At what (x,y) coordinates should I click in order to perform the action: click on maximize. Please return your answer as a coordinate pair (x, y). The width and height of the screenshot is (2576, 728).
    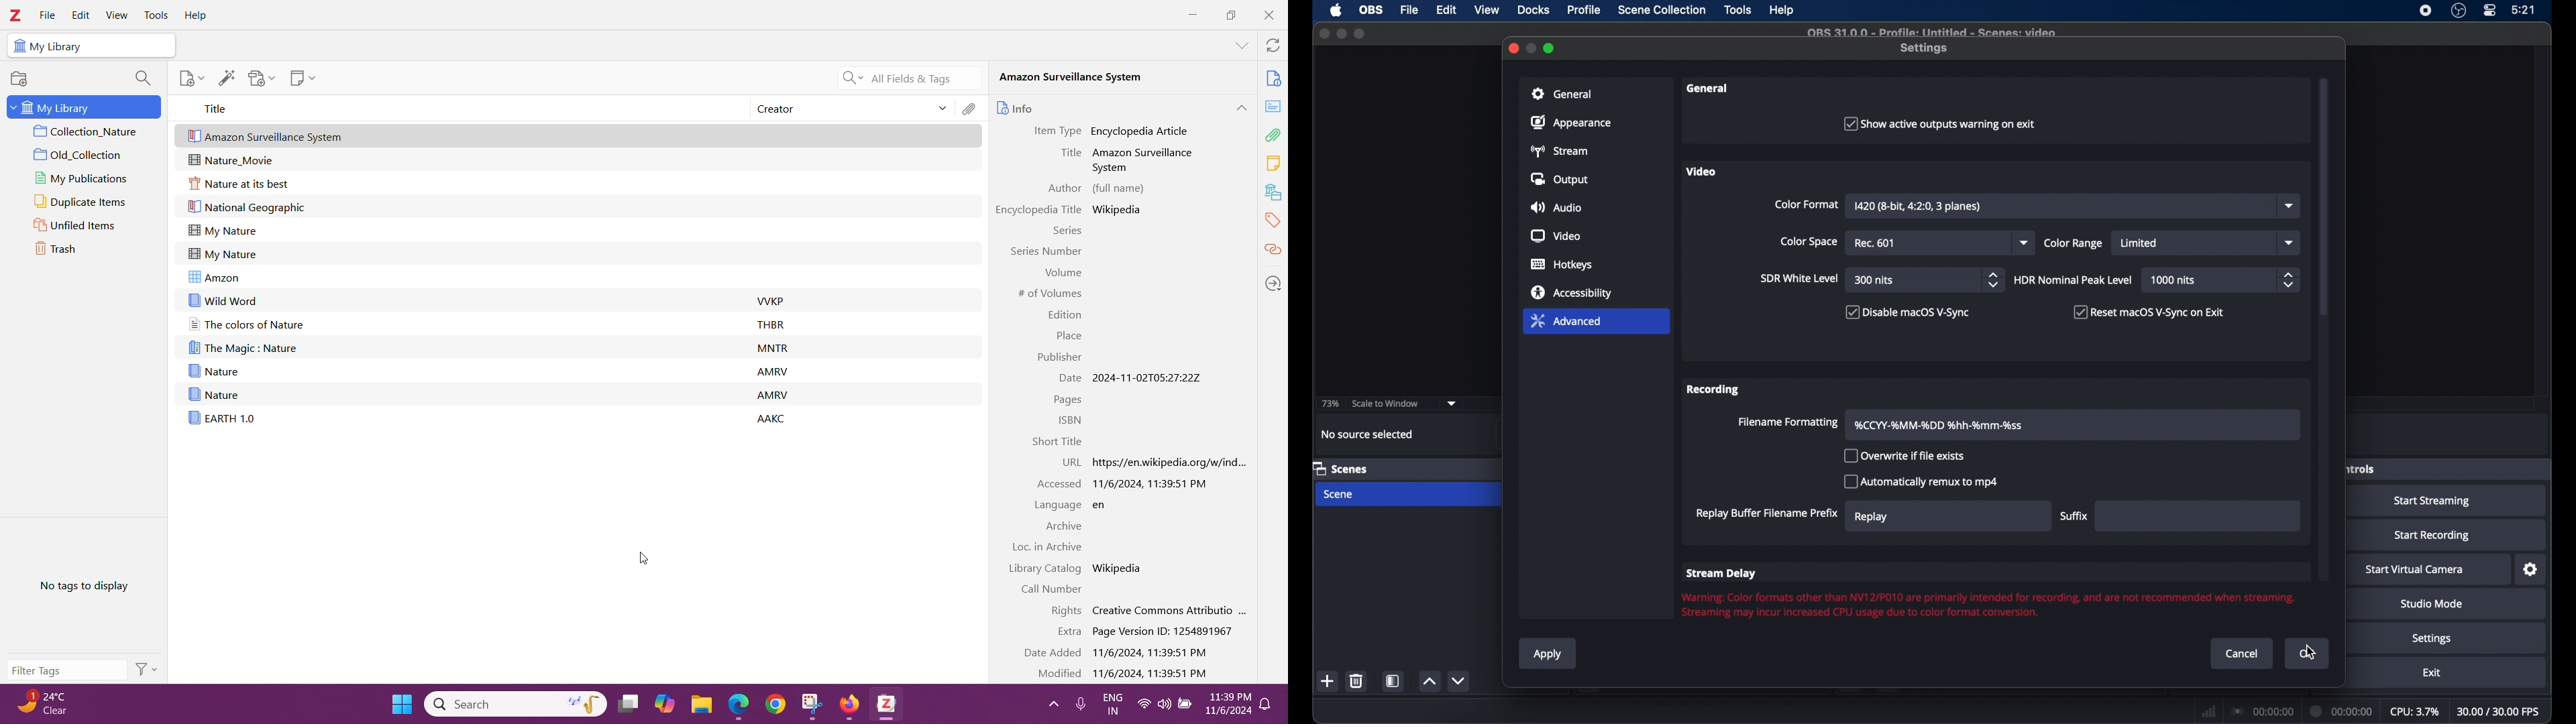
    Looking at the image, I should click on (1360, 33).